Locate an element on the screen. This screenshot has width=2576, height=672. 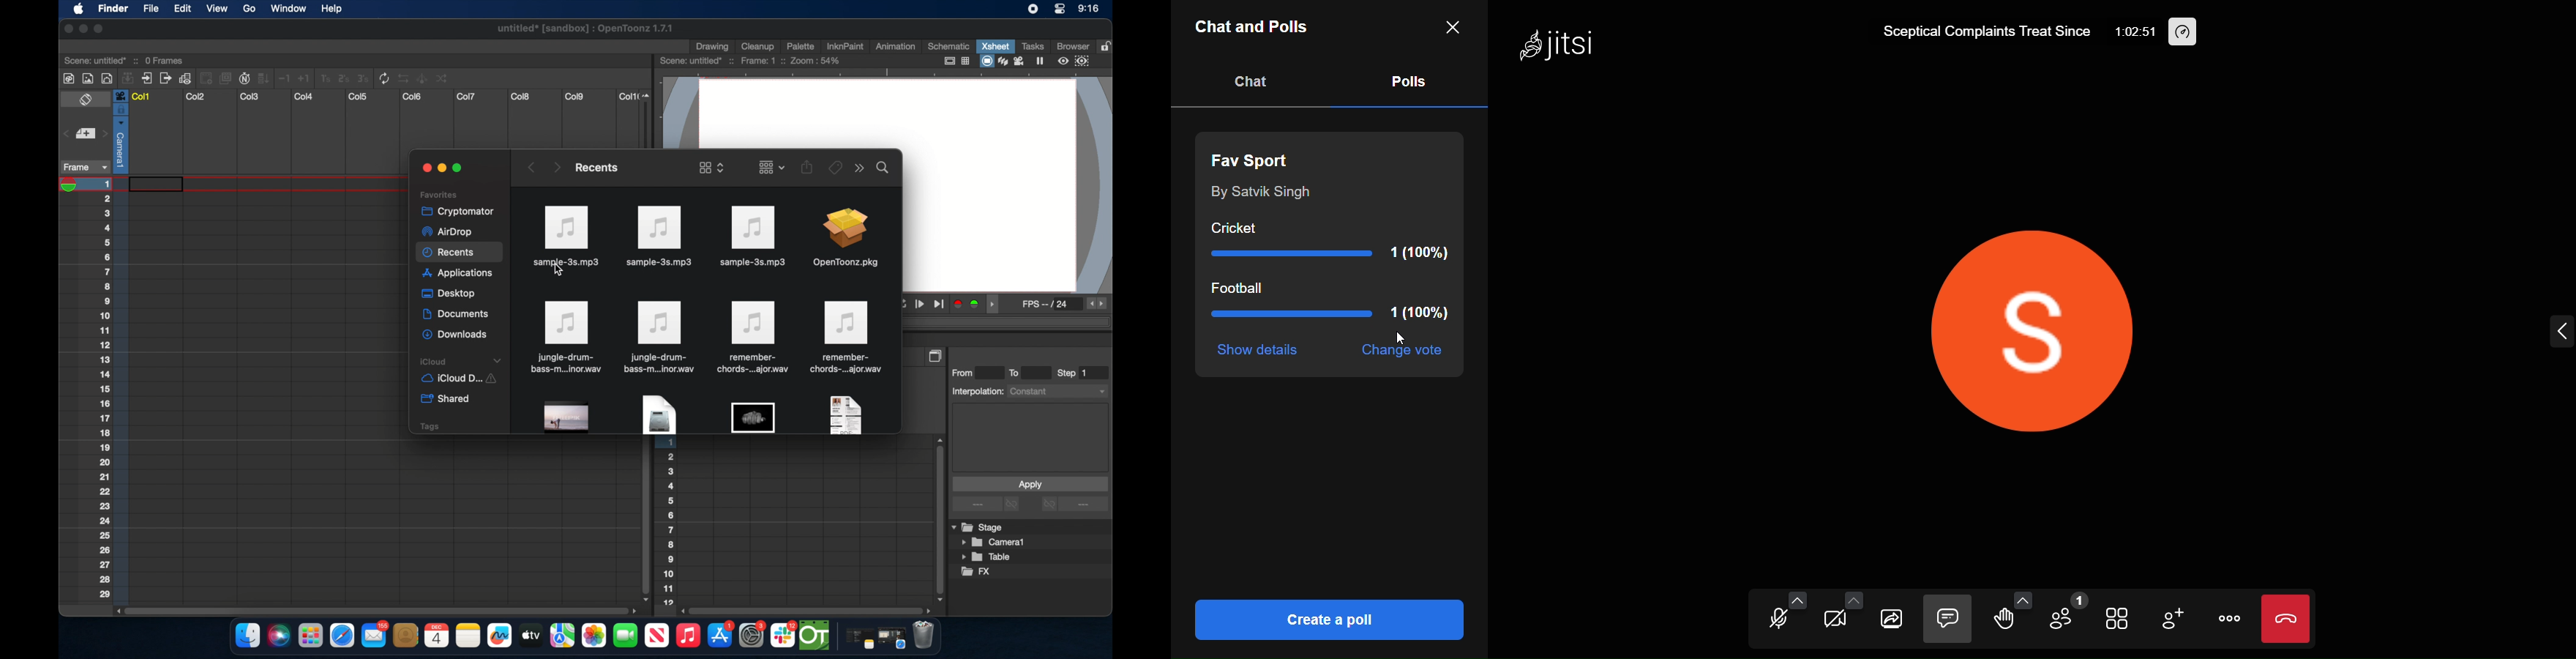
more is located at coordinates (2226, 618).